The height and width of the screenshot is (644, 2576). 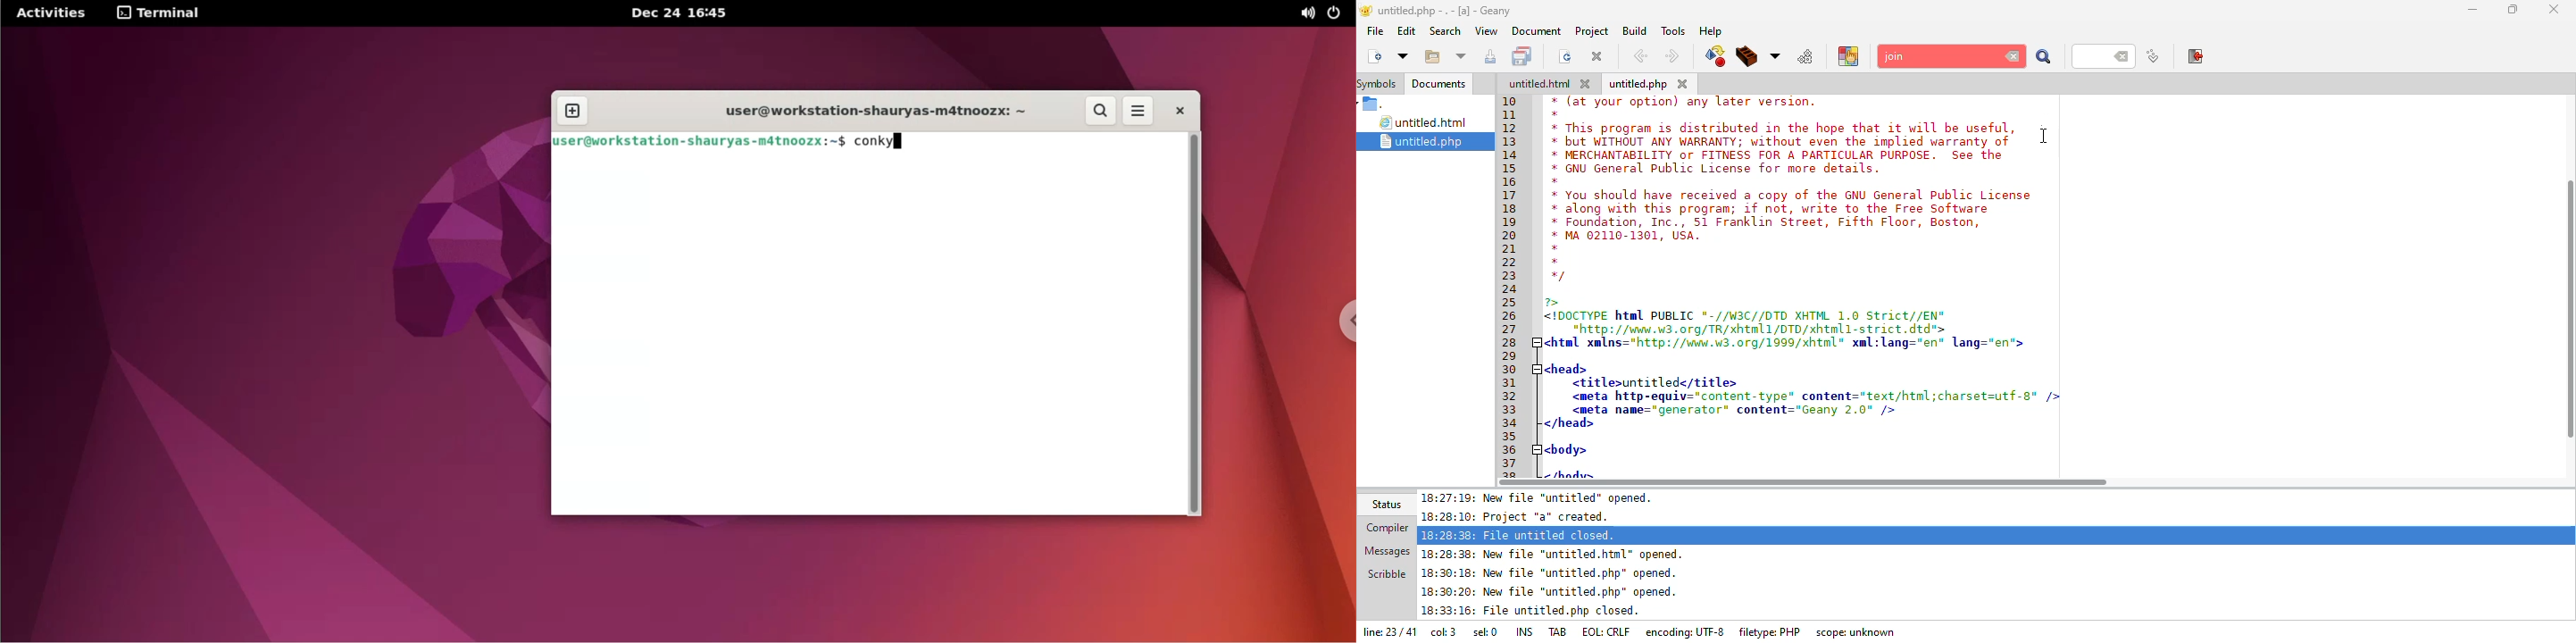 I want to click on 26, so click(x=1511, y=316).